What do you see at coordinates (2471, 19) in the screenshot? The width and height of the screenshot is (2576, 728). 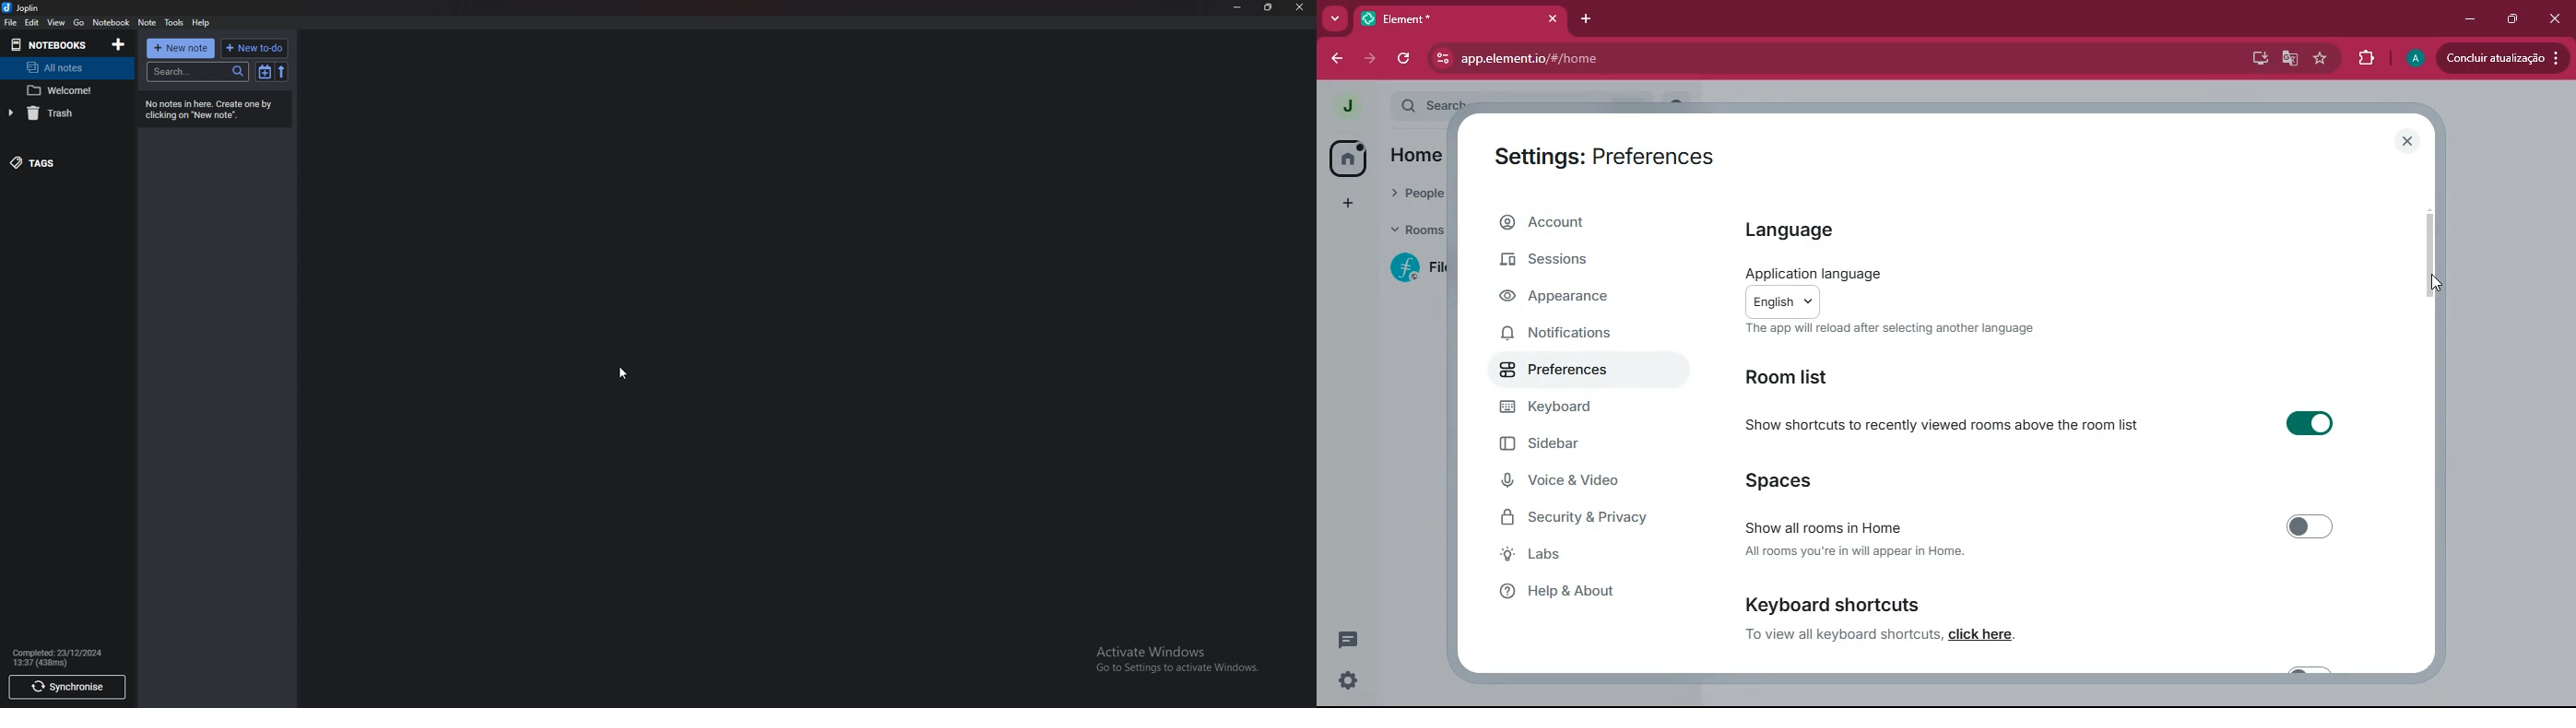 I see `minimize` at bounding box center [2471, 19].